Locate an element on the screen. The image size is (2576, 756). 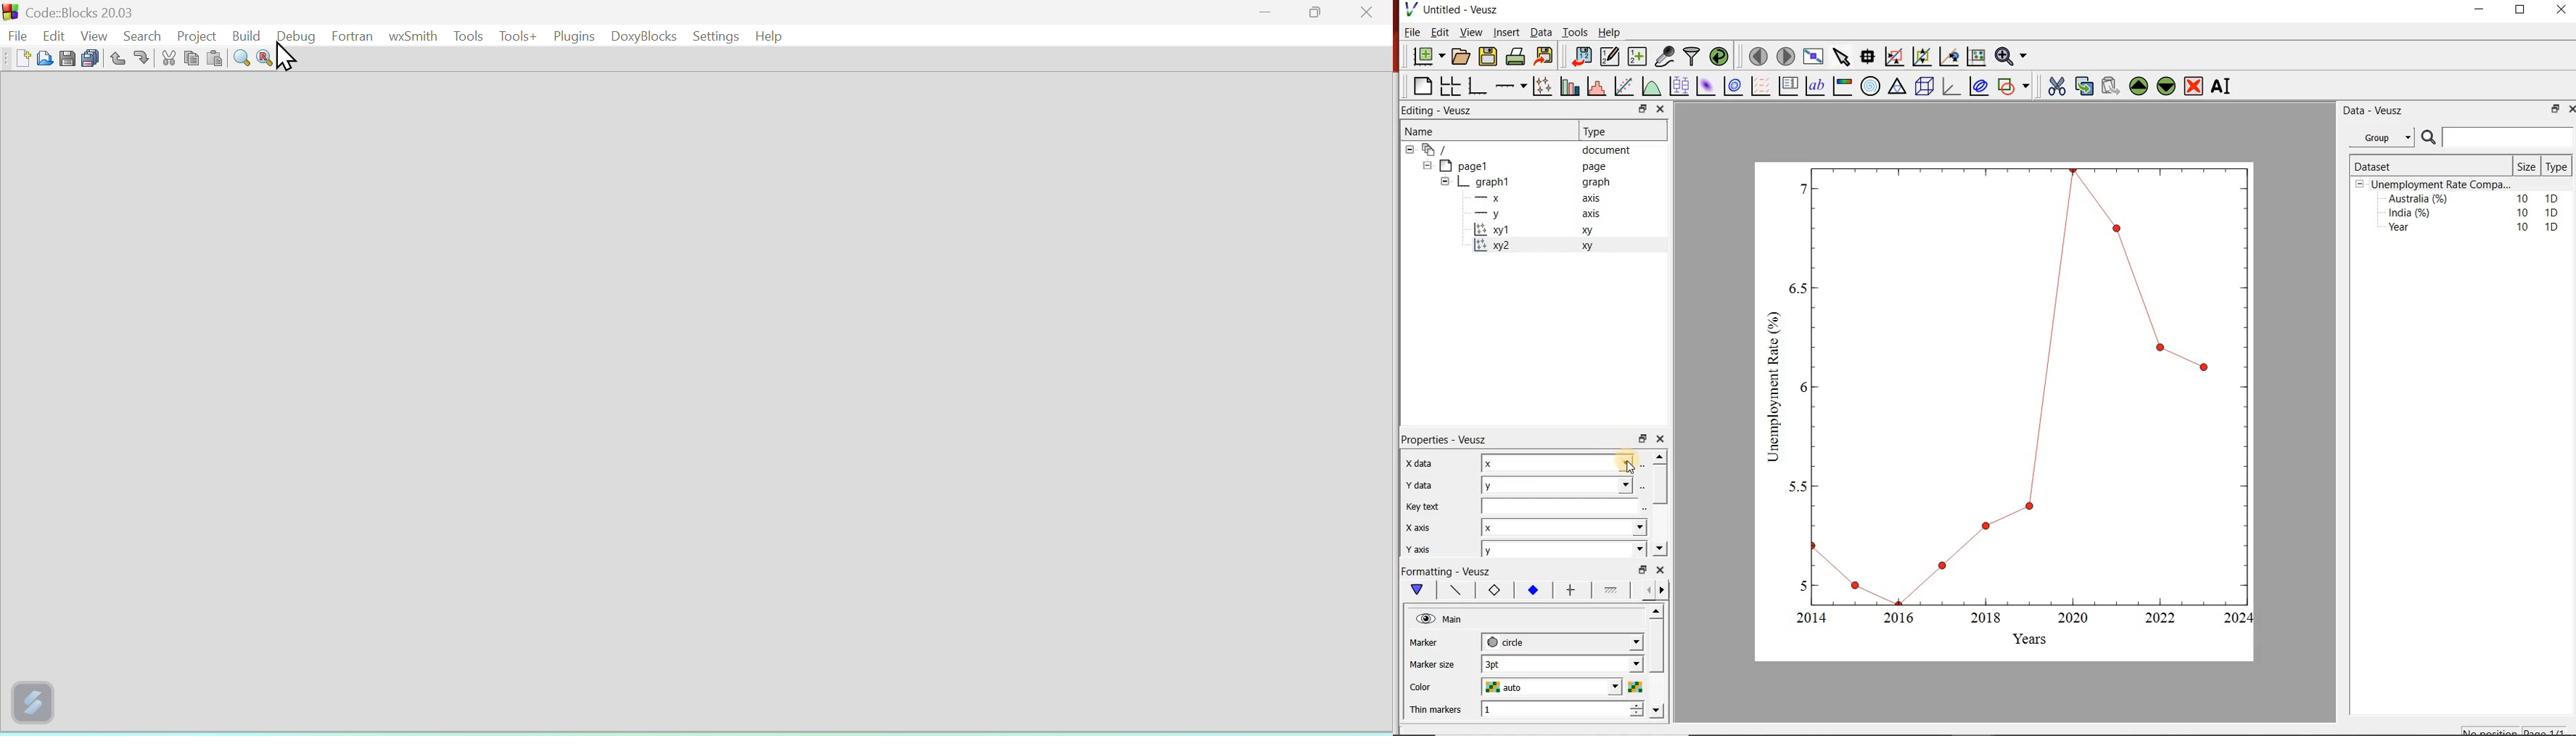
collapse is located at coordinates (1427, 166).